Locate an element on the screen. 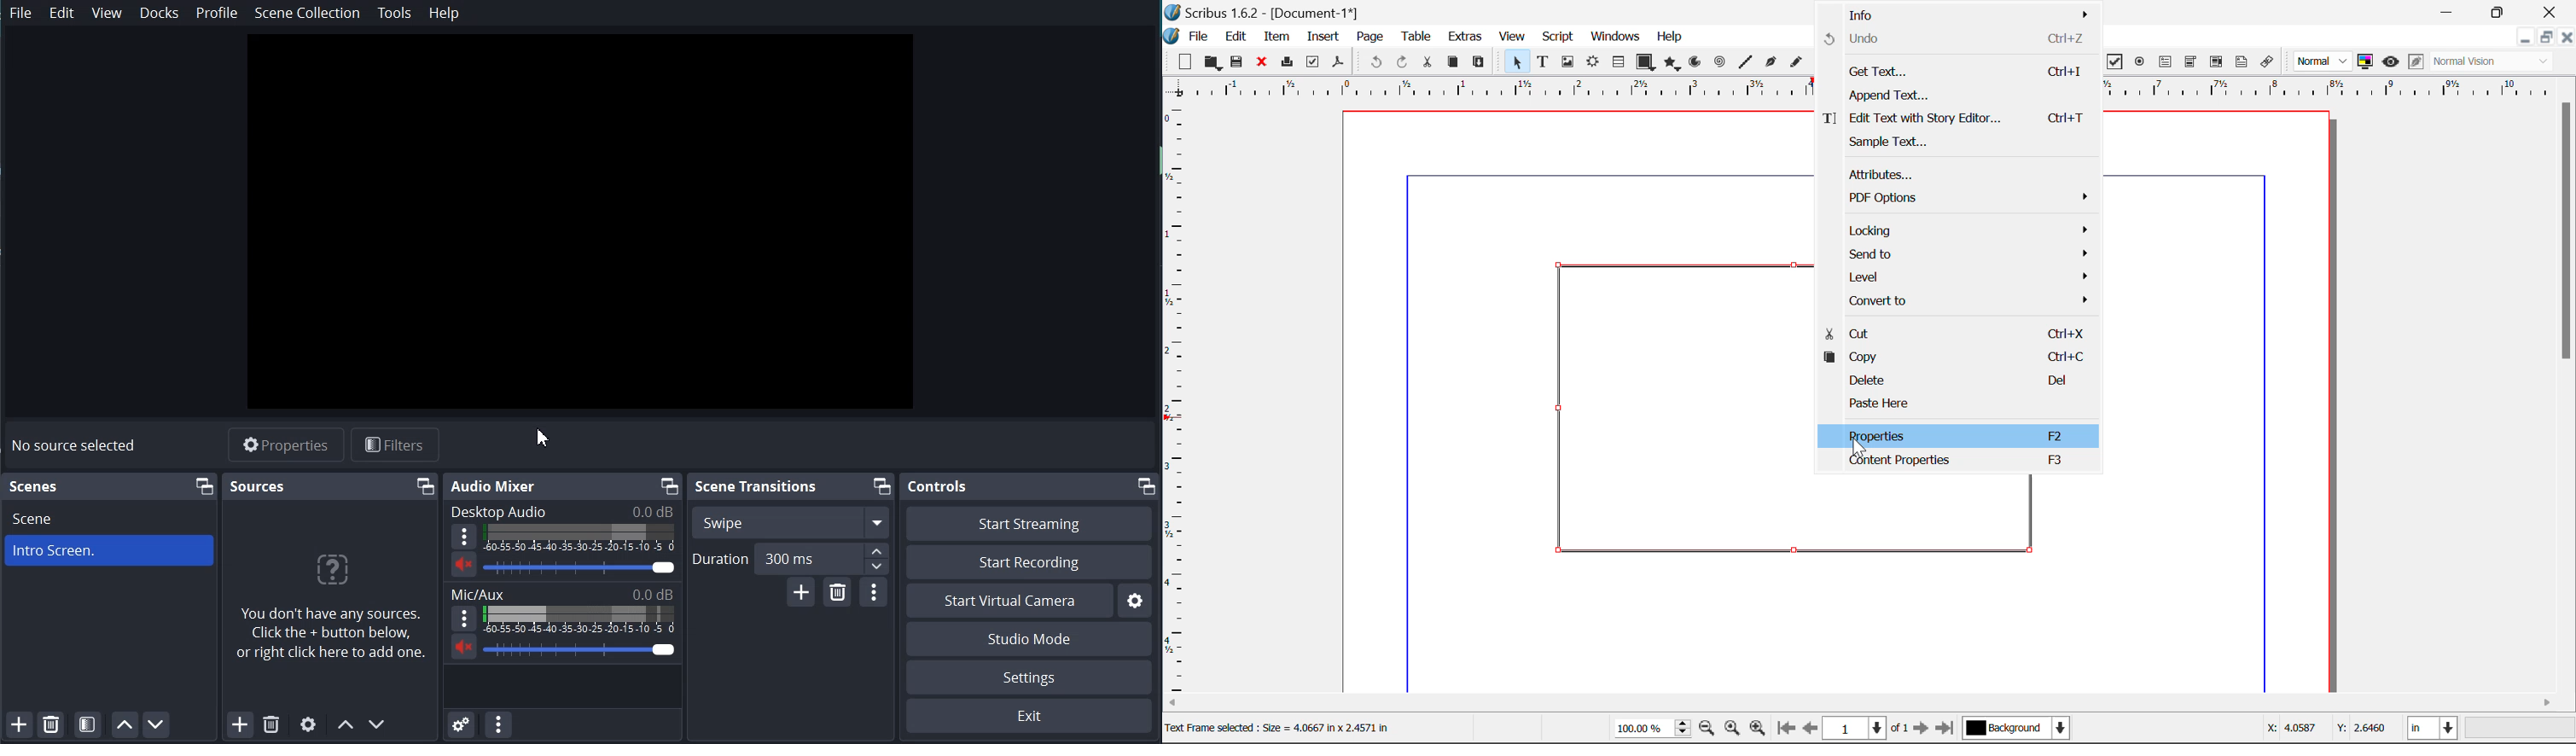  PDF Options is located at coordinates (1961, 197).